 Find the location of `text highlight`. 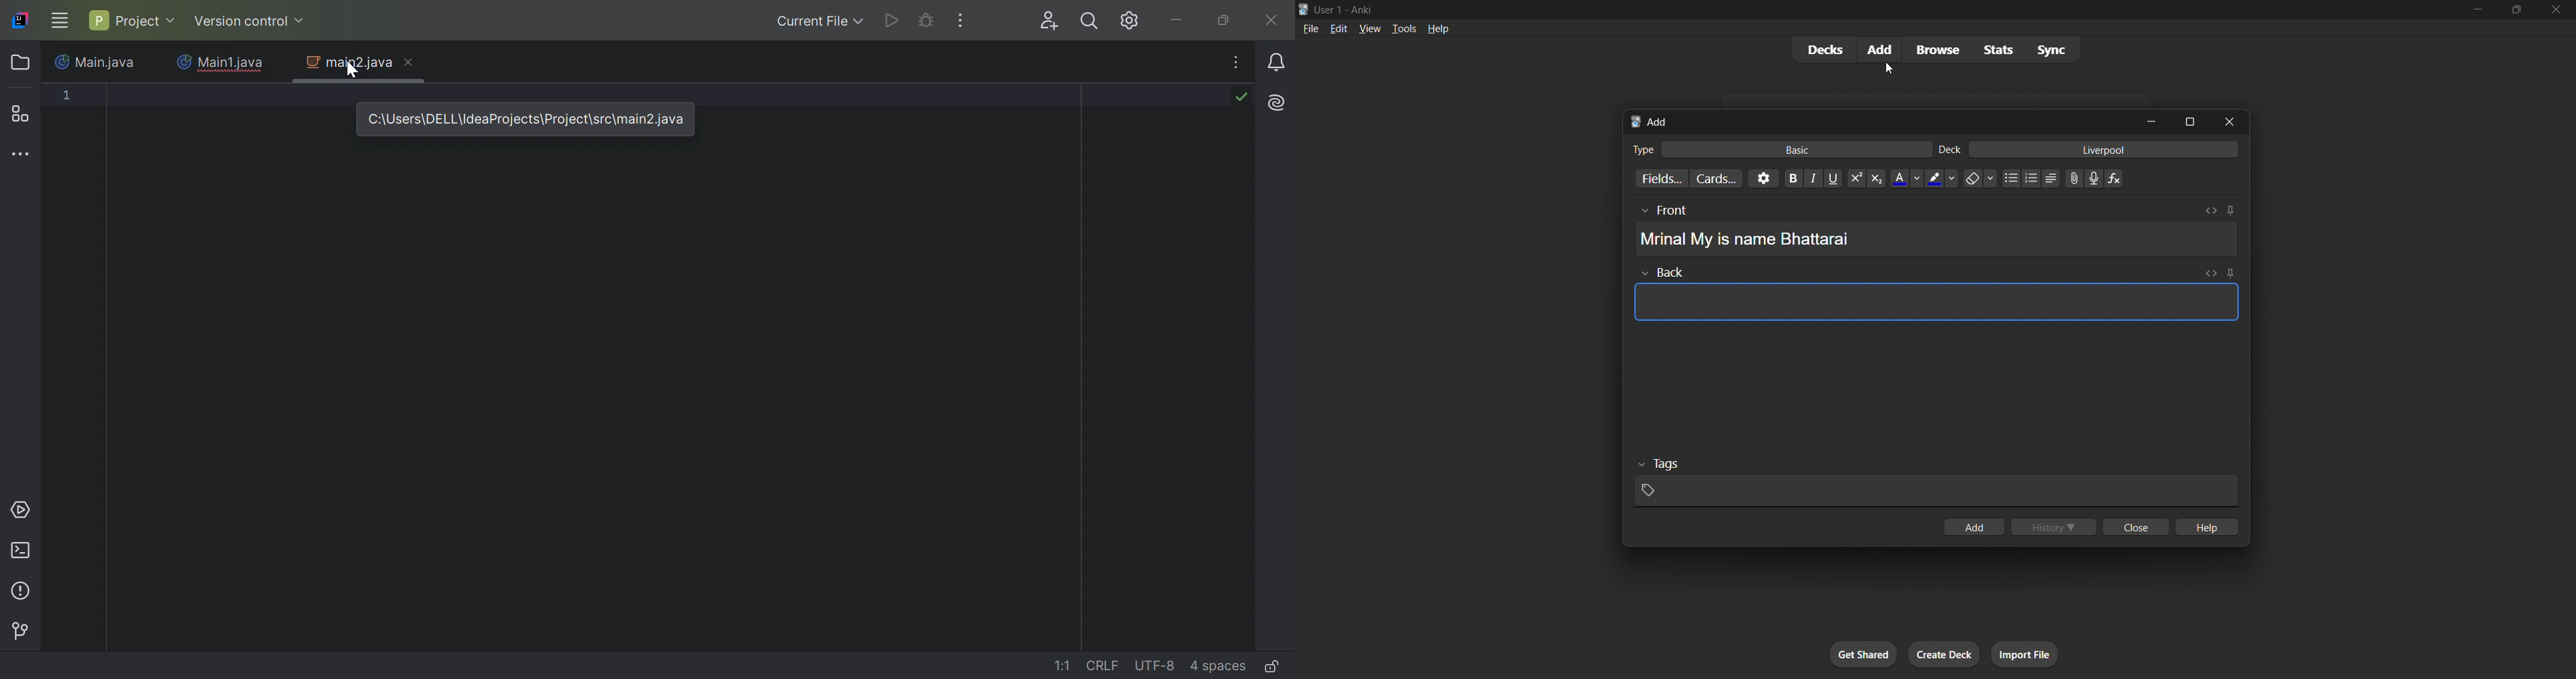

text highlight is located at coordinates (1940, 179).